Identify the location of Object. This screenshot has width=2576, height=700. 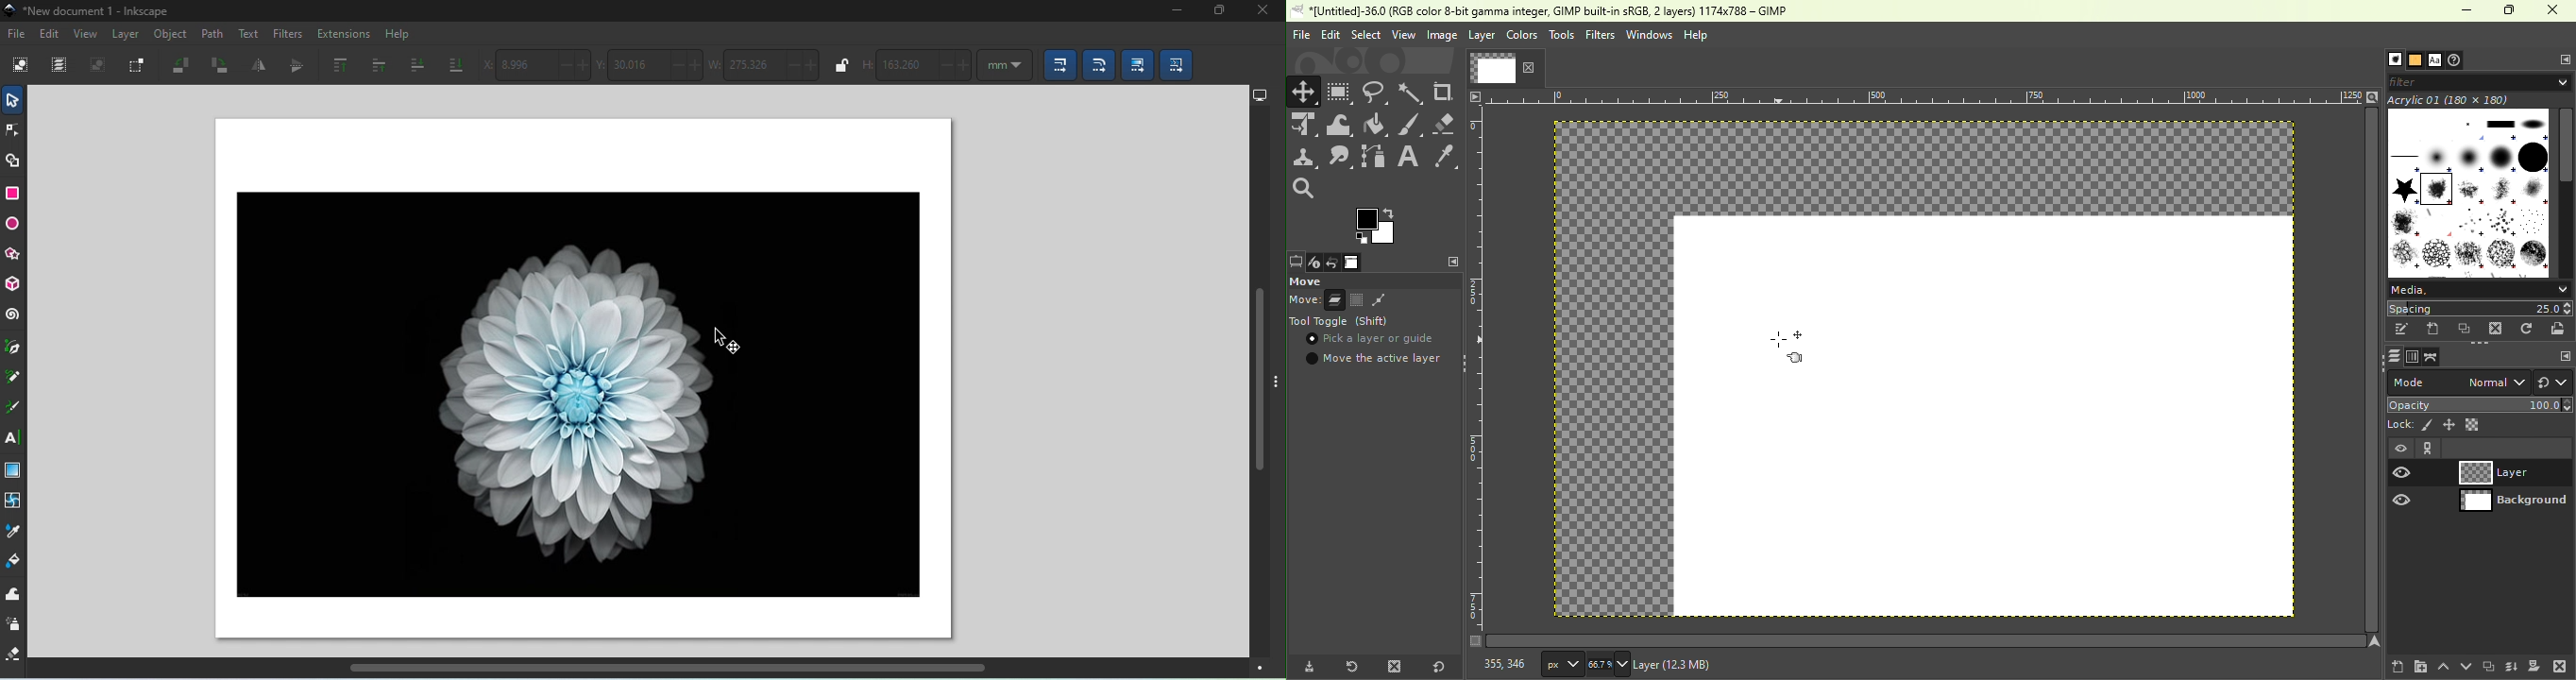
(170, 36).